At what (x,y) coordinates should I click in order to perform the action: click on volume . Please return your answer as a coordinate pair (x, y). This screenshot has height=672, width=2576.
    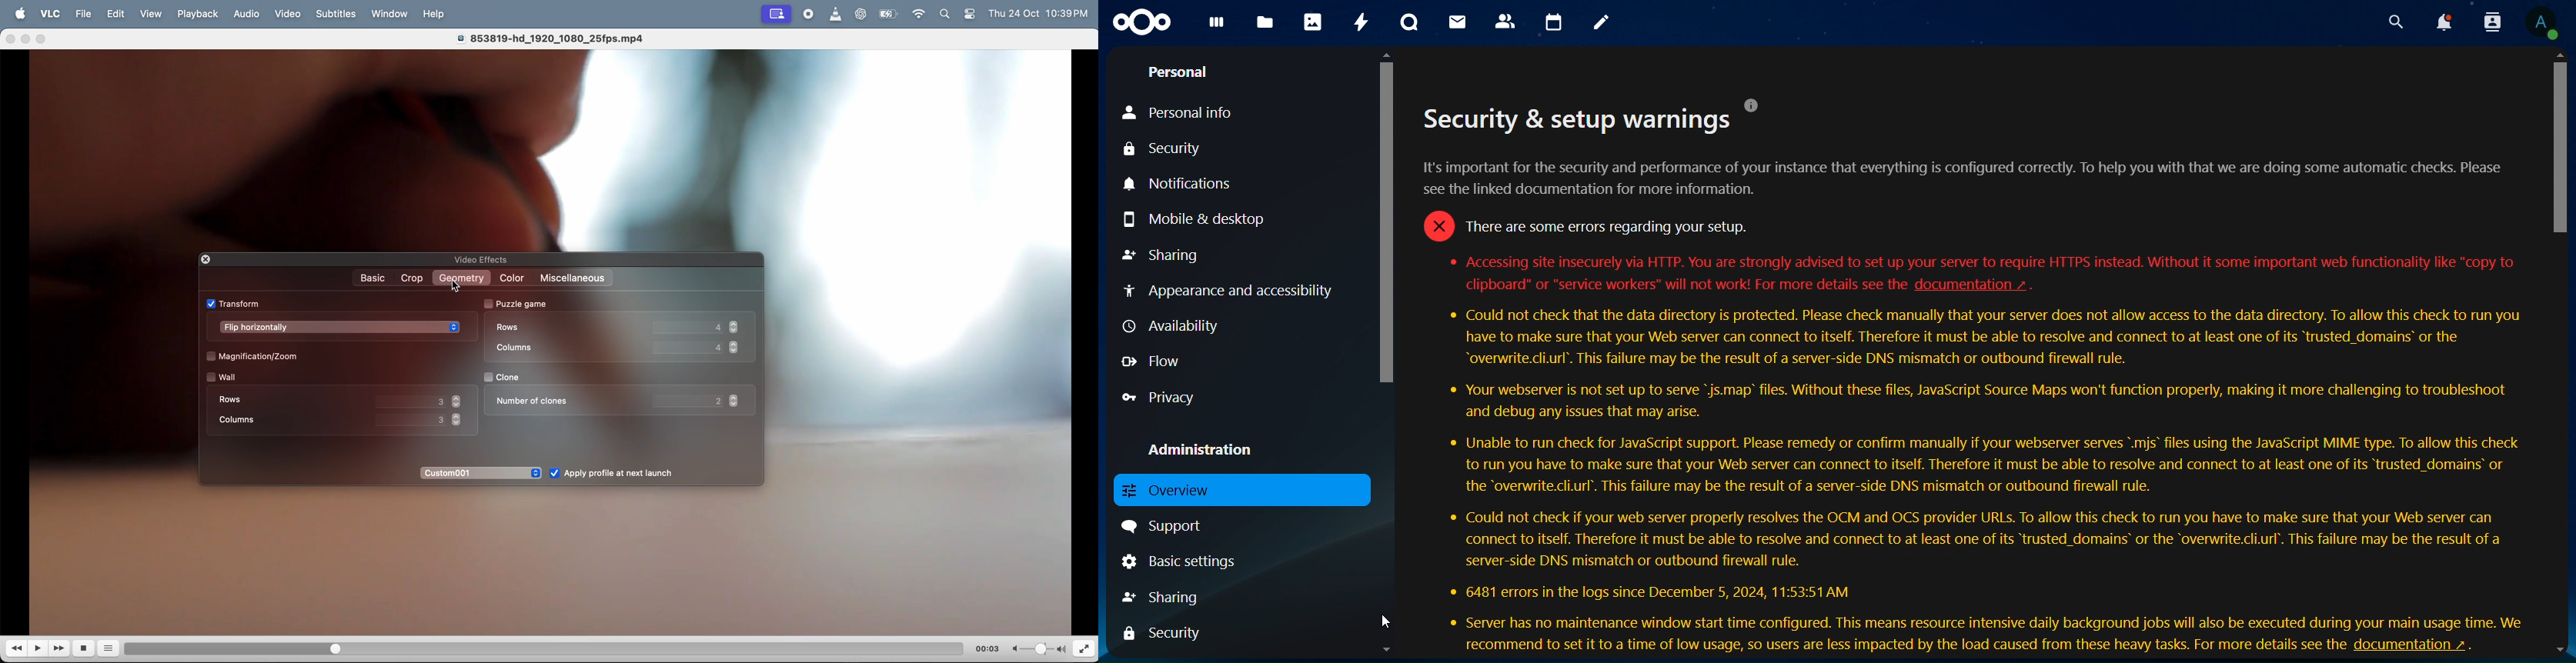
    Looking at the image, I should click on (1037, 648).